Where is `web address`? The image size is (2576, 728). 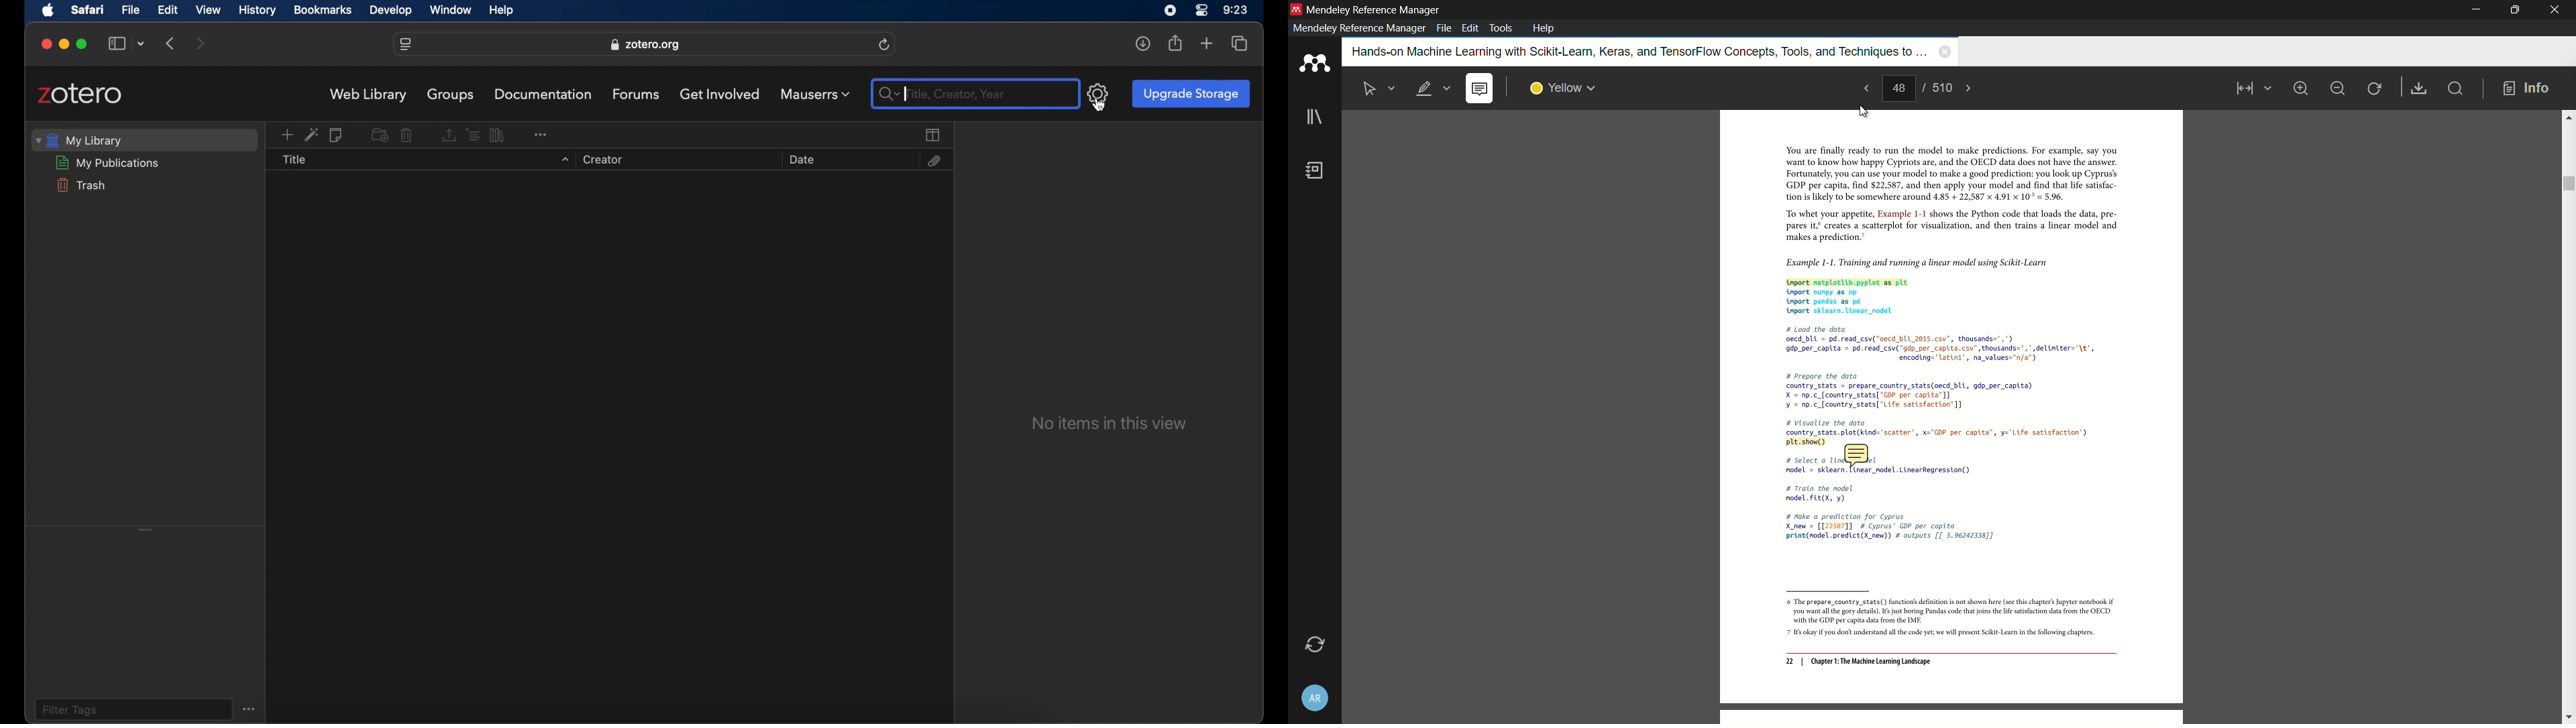 web address is located at coordinates (406, 45).